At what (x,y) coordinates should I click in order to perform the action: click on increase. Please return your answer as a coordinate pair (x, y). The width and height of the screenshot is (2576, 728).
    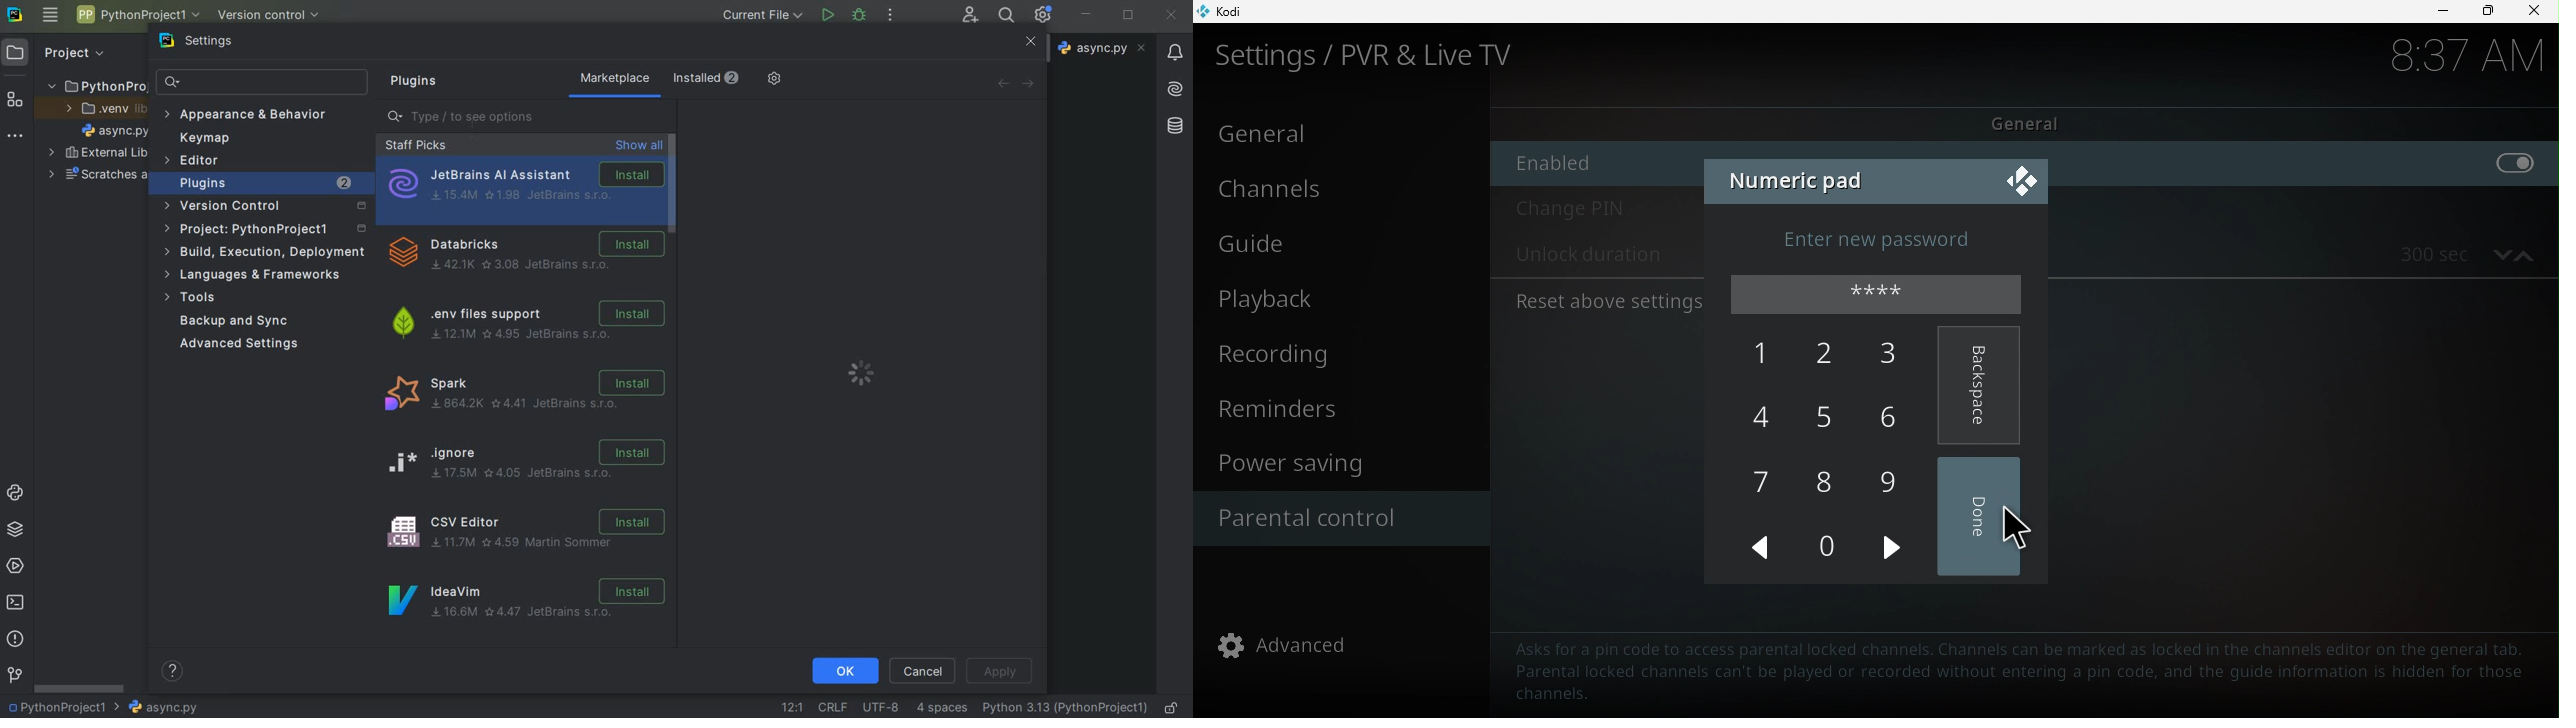
    Looking at the image, I should click on (2526, 253).